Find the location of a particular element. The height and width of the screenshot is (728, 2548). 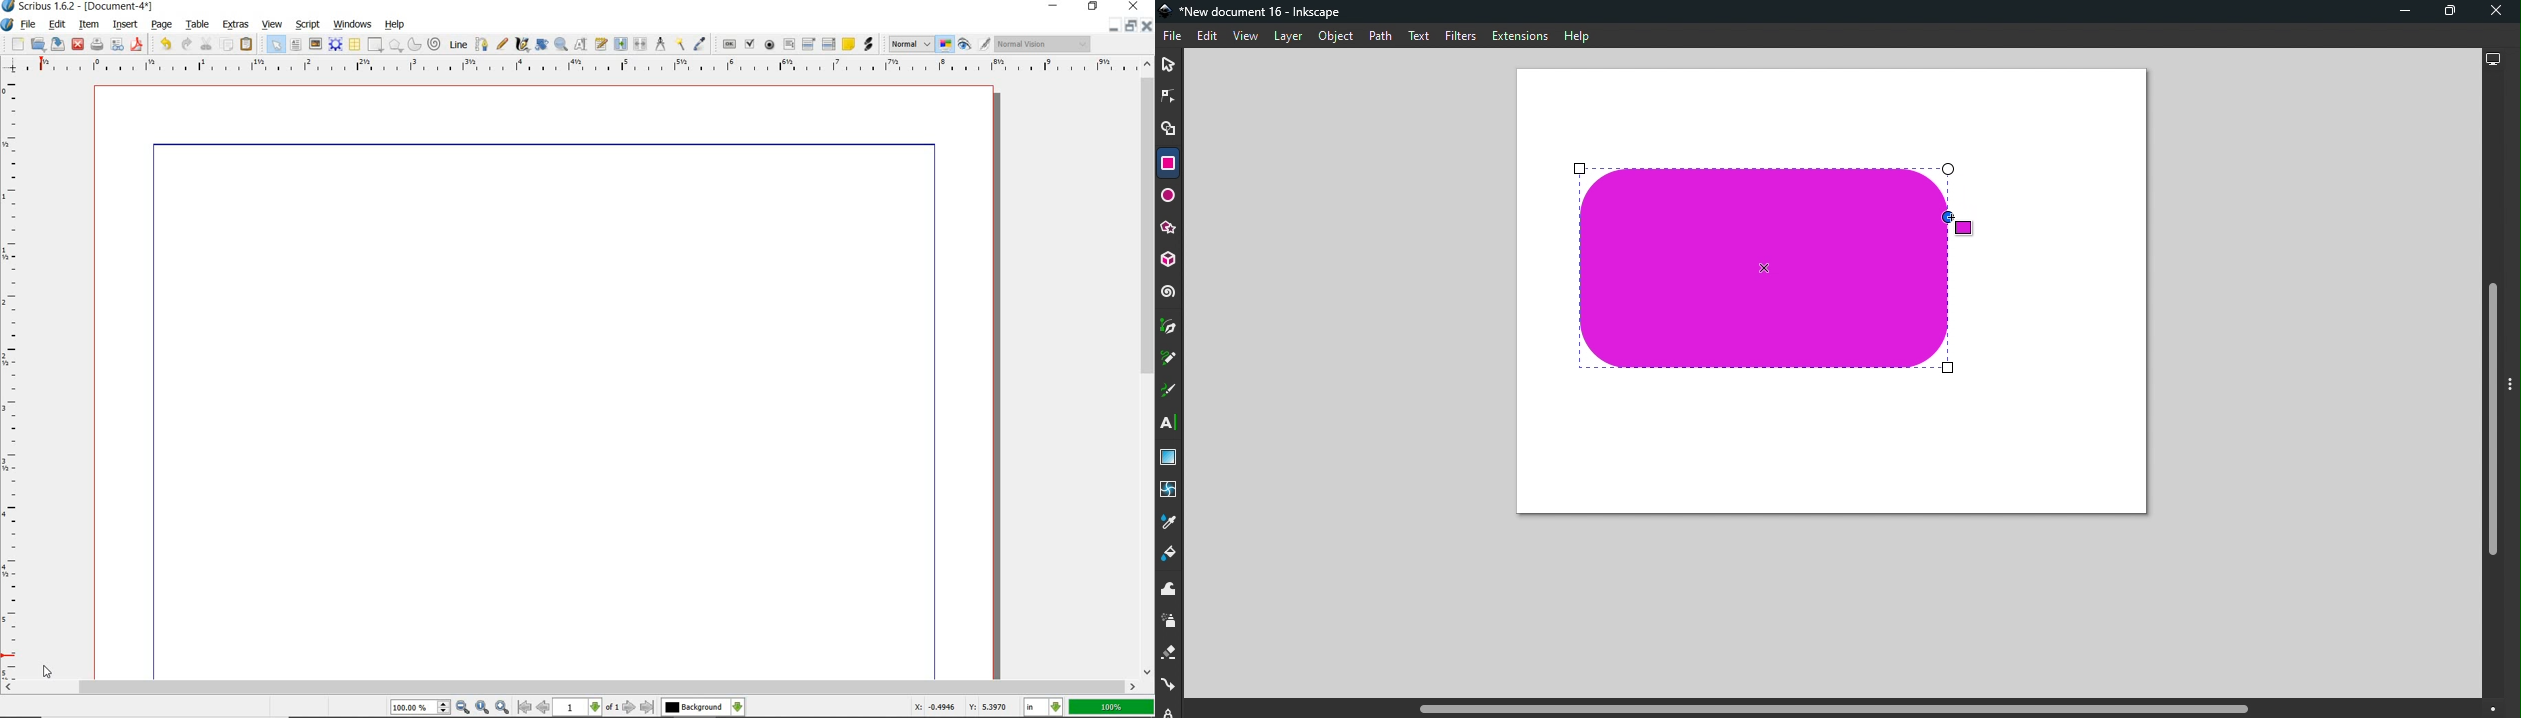

text annotation is located at coordinates (848, 45).